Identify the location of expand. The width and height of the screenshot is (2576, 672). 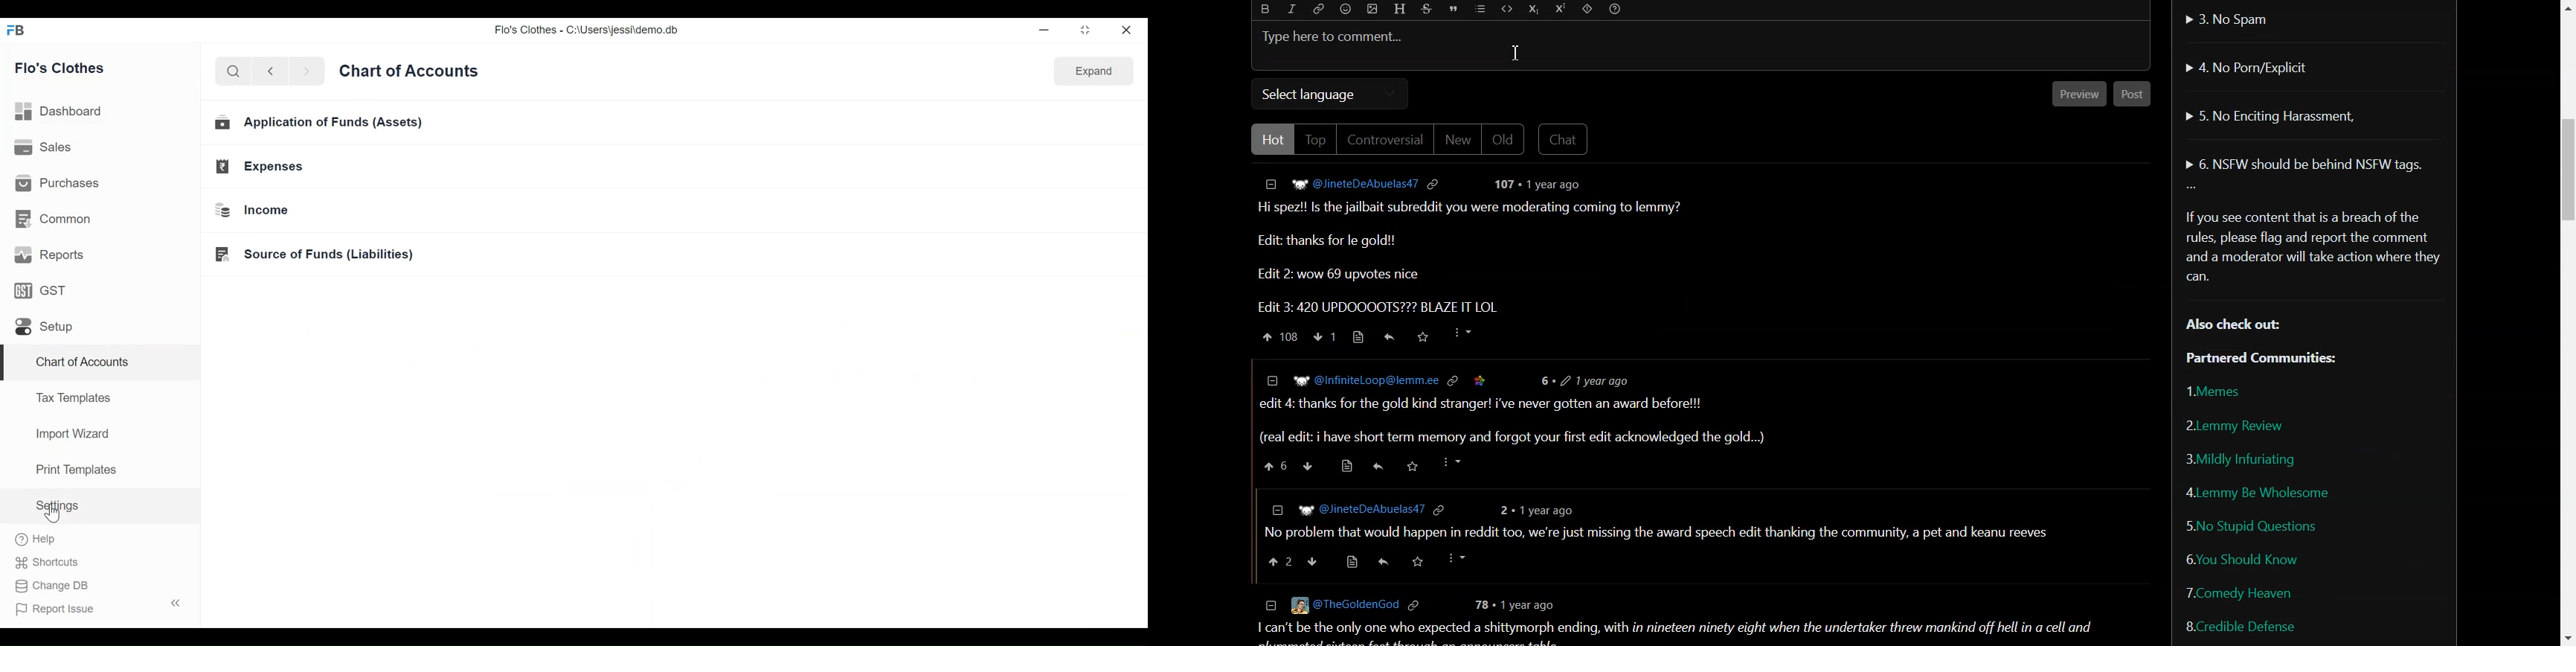
(1094, 72).